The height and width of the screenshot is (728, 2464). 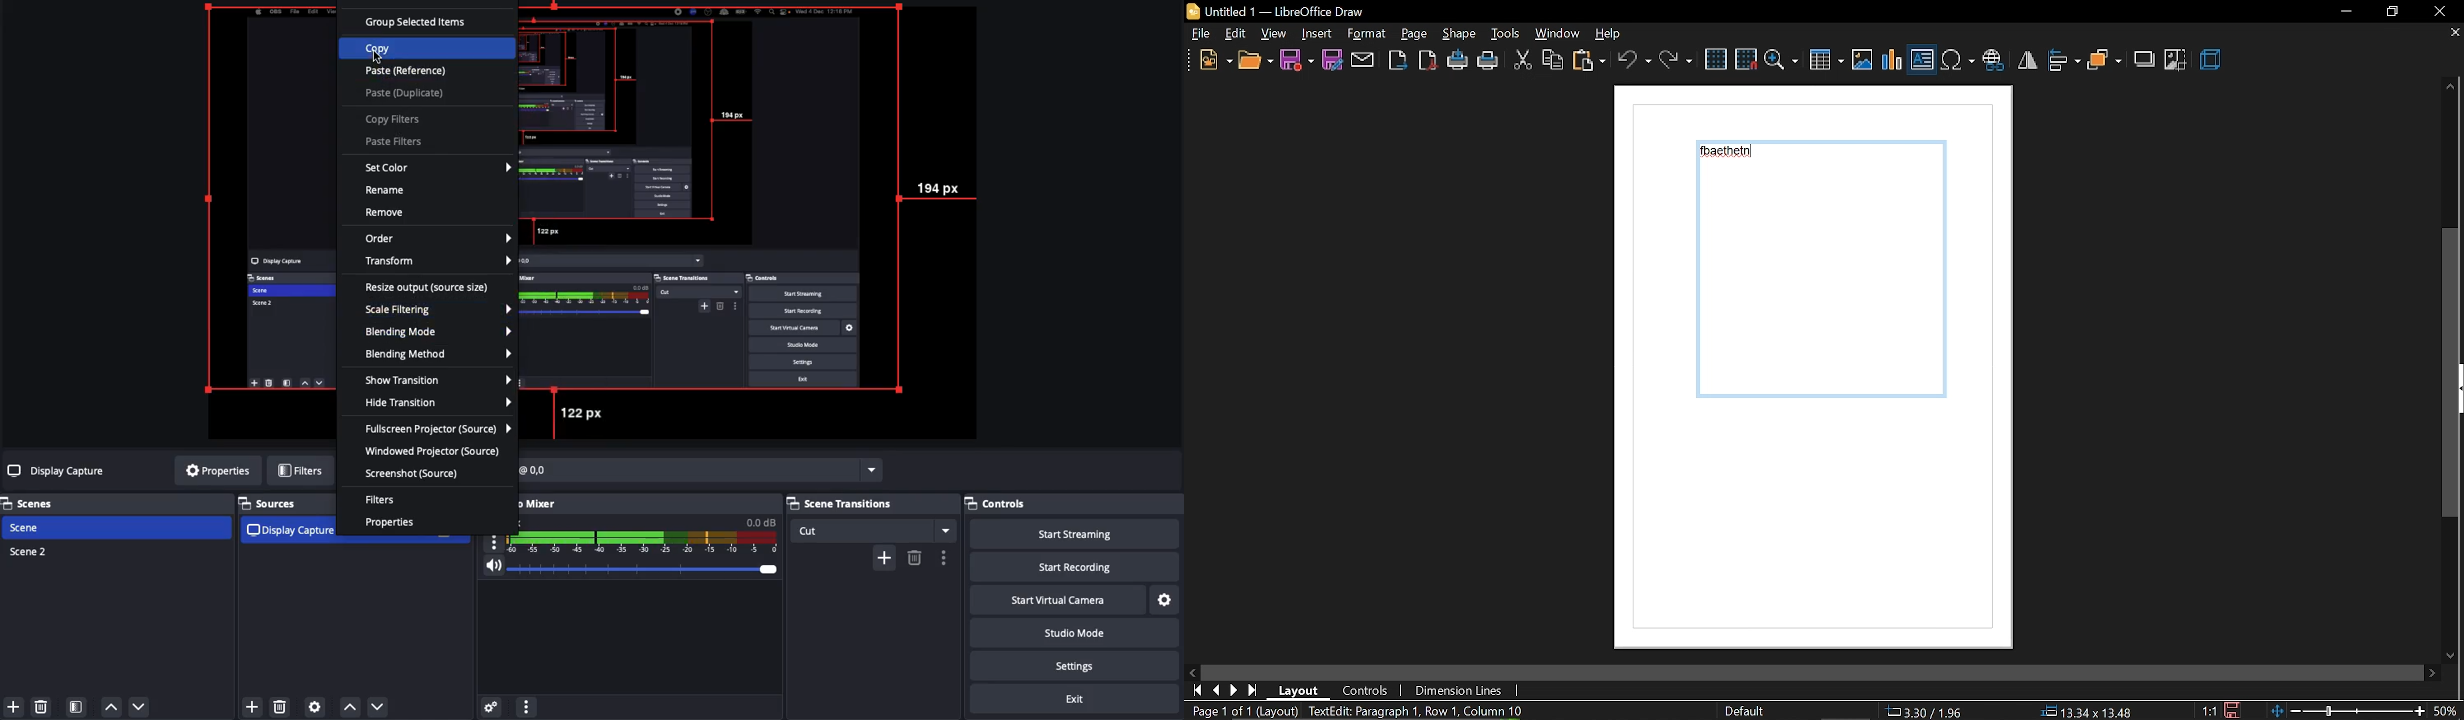 What do you see at coordinates (1863, 59) in the screenshot?
I see `insert image` at bounding box center [1863, 59].